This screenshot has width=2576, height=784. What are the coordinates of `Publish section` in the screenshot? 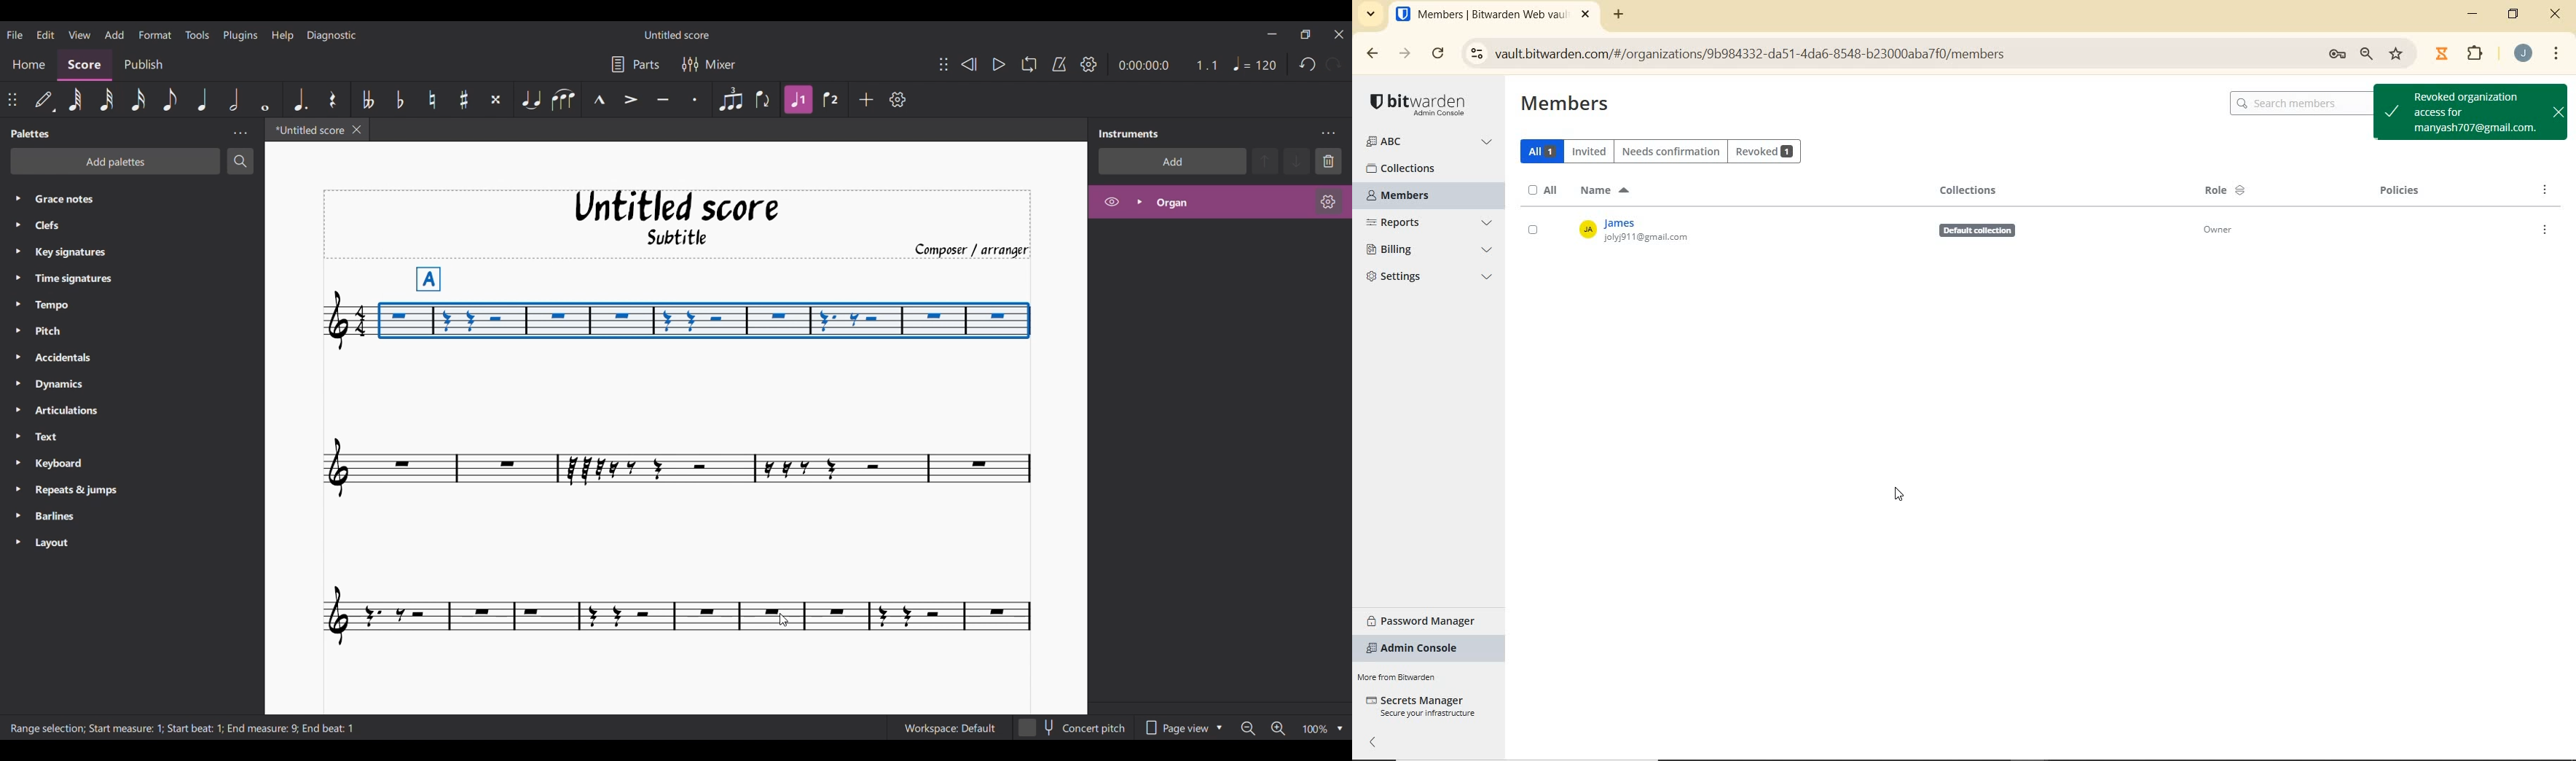 It's located at (145, 62).